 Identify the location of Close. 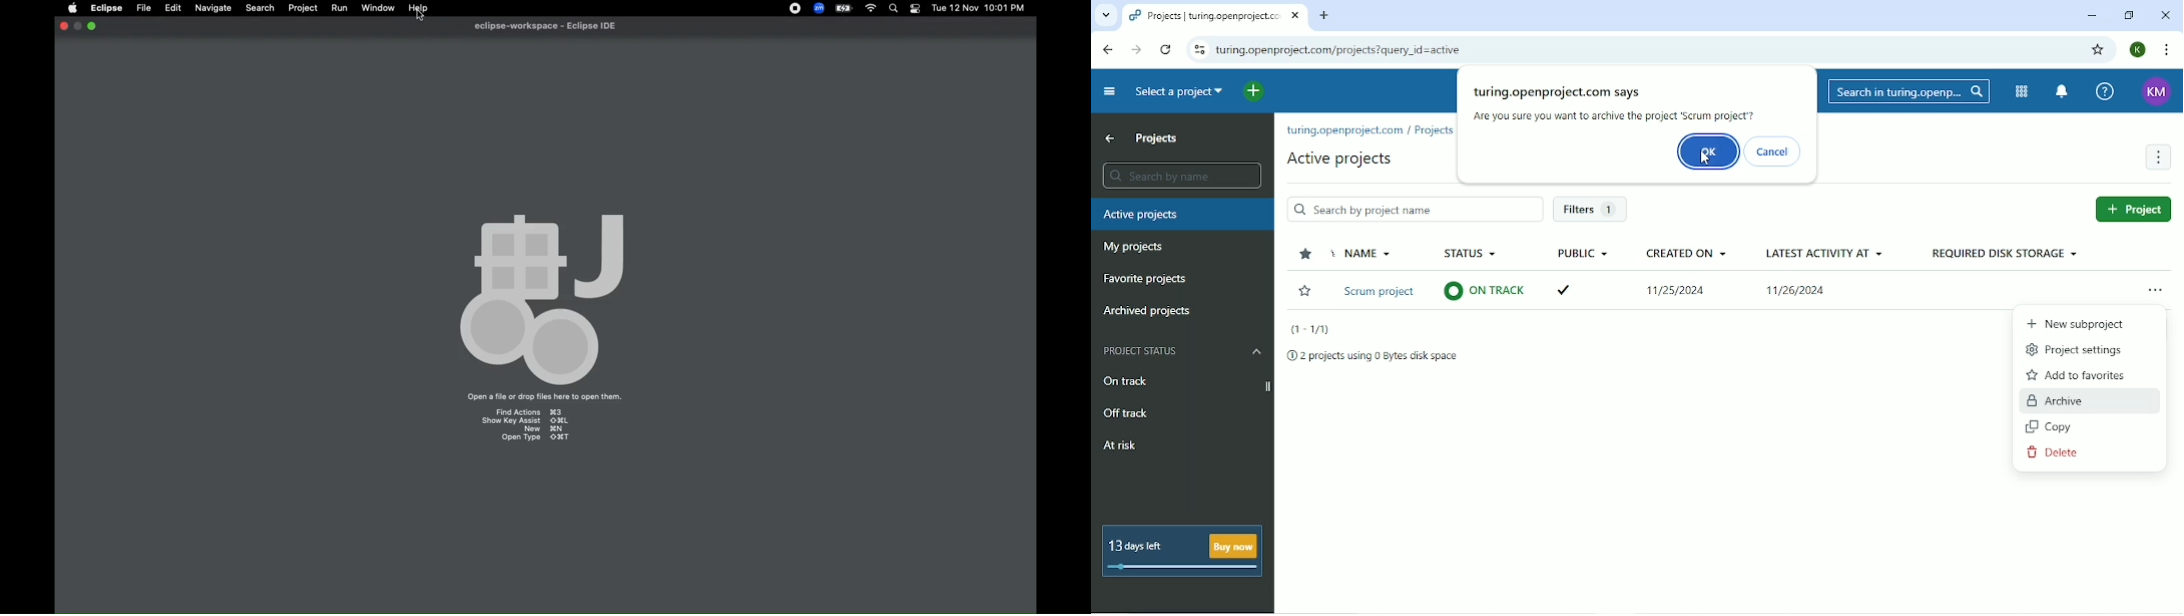
(2165, 15).